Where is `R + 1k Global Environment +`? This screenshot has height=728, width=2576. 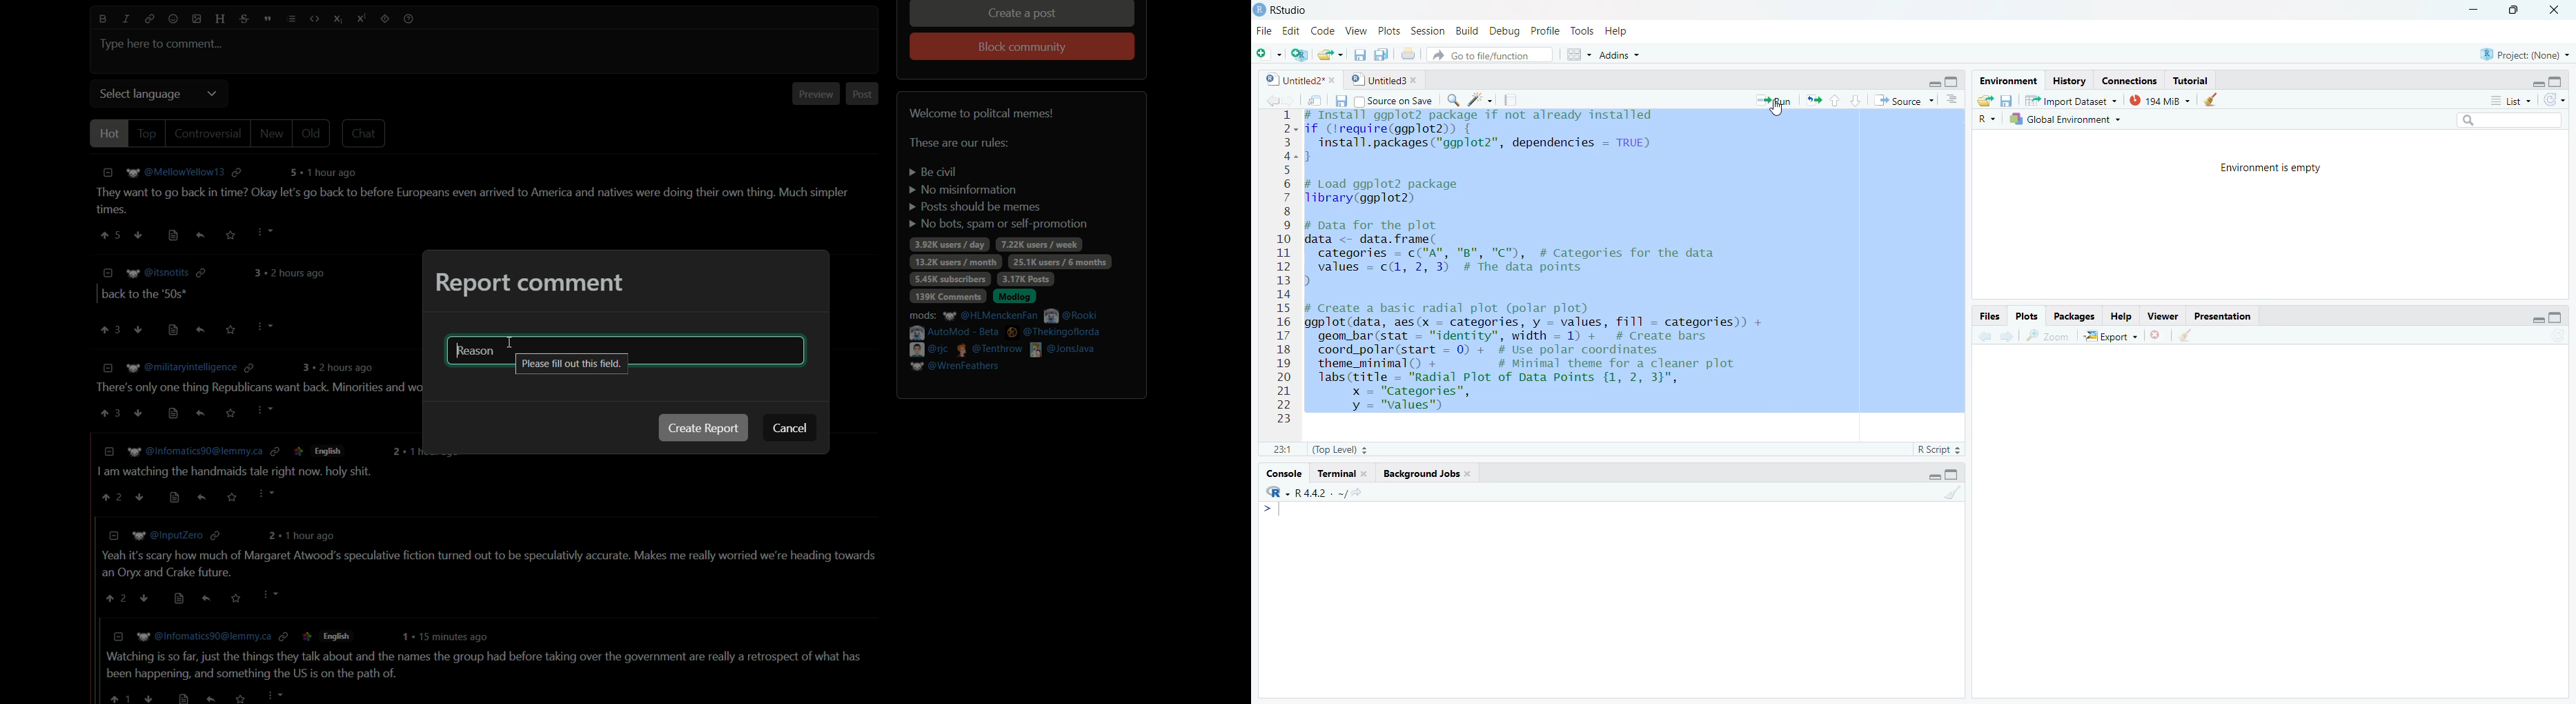
R + 1k Global Environment + is located at coordinates (2074, 120).